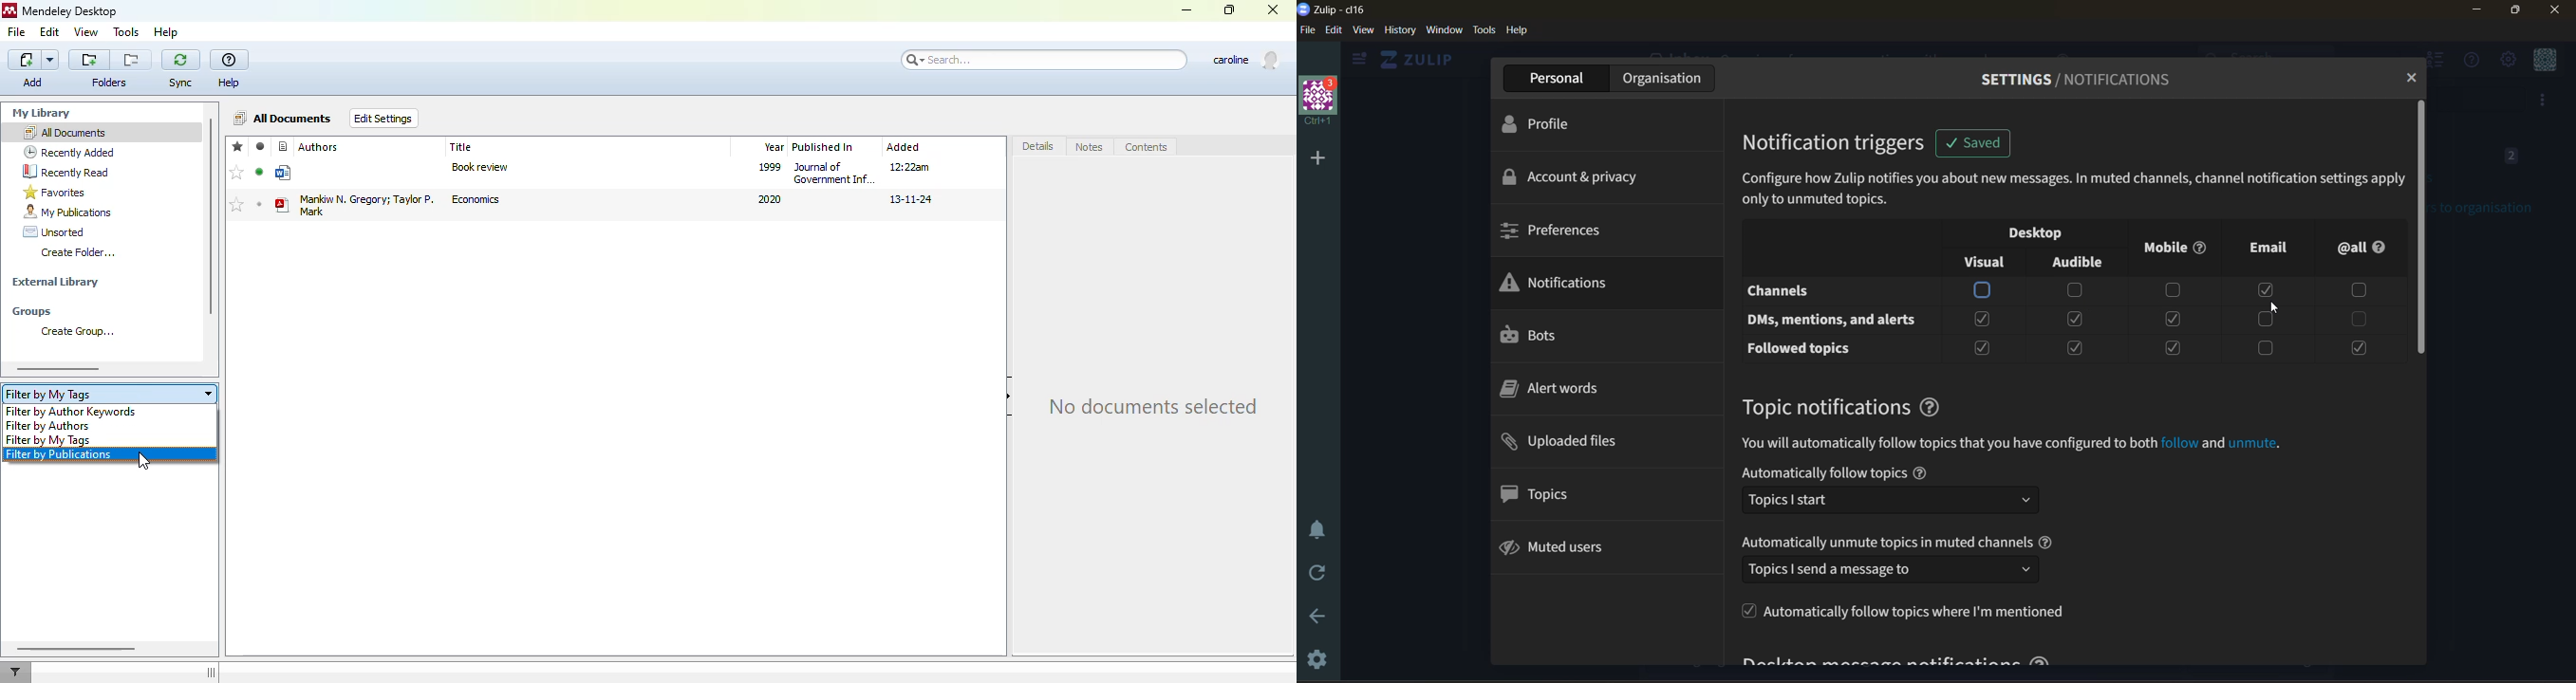 This screenshot has width=2576, height=700. Describe the element at coordinates (48, 440) in the screenshot. I see `filter  by my tags` at that location.